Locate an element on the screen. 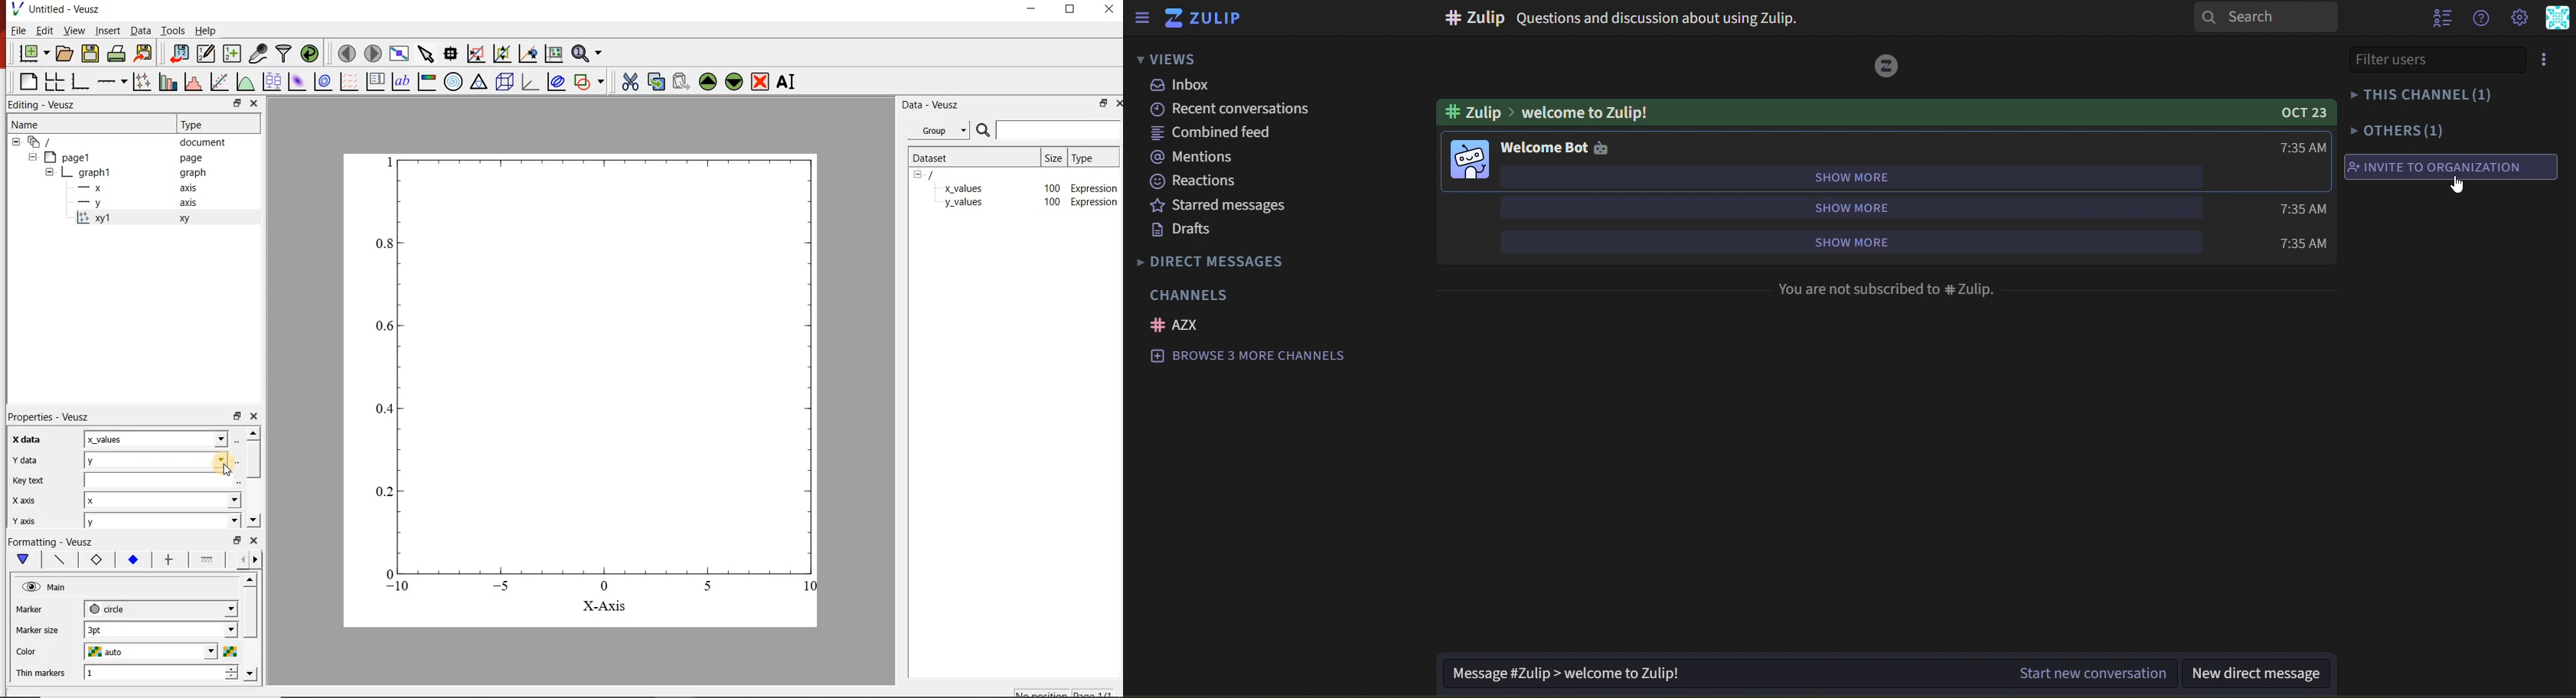 The width and height of the screenshot is (2576, 700). x_values is located at coordinates (156, 439).